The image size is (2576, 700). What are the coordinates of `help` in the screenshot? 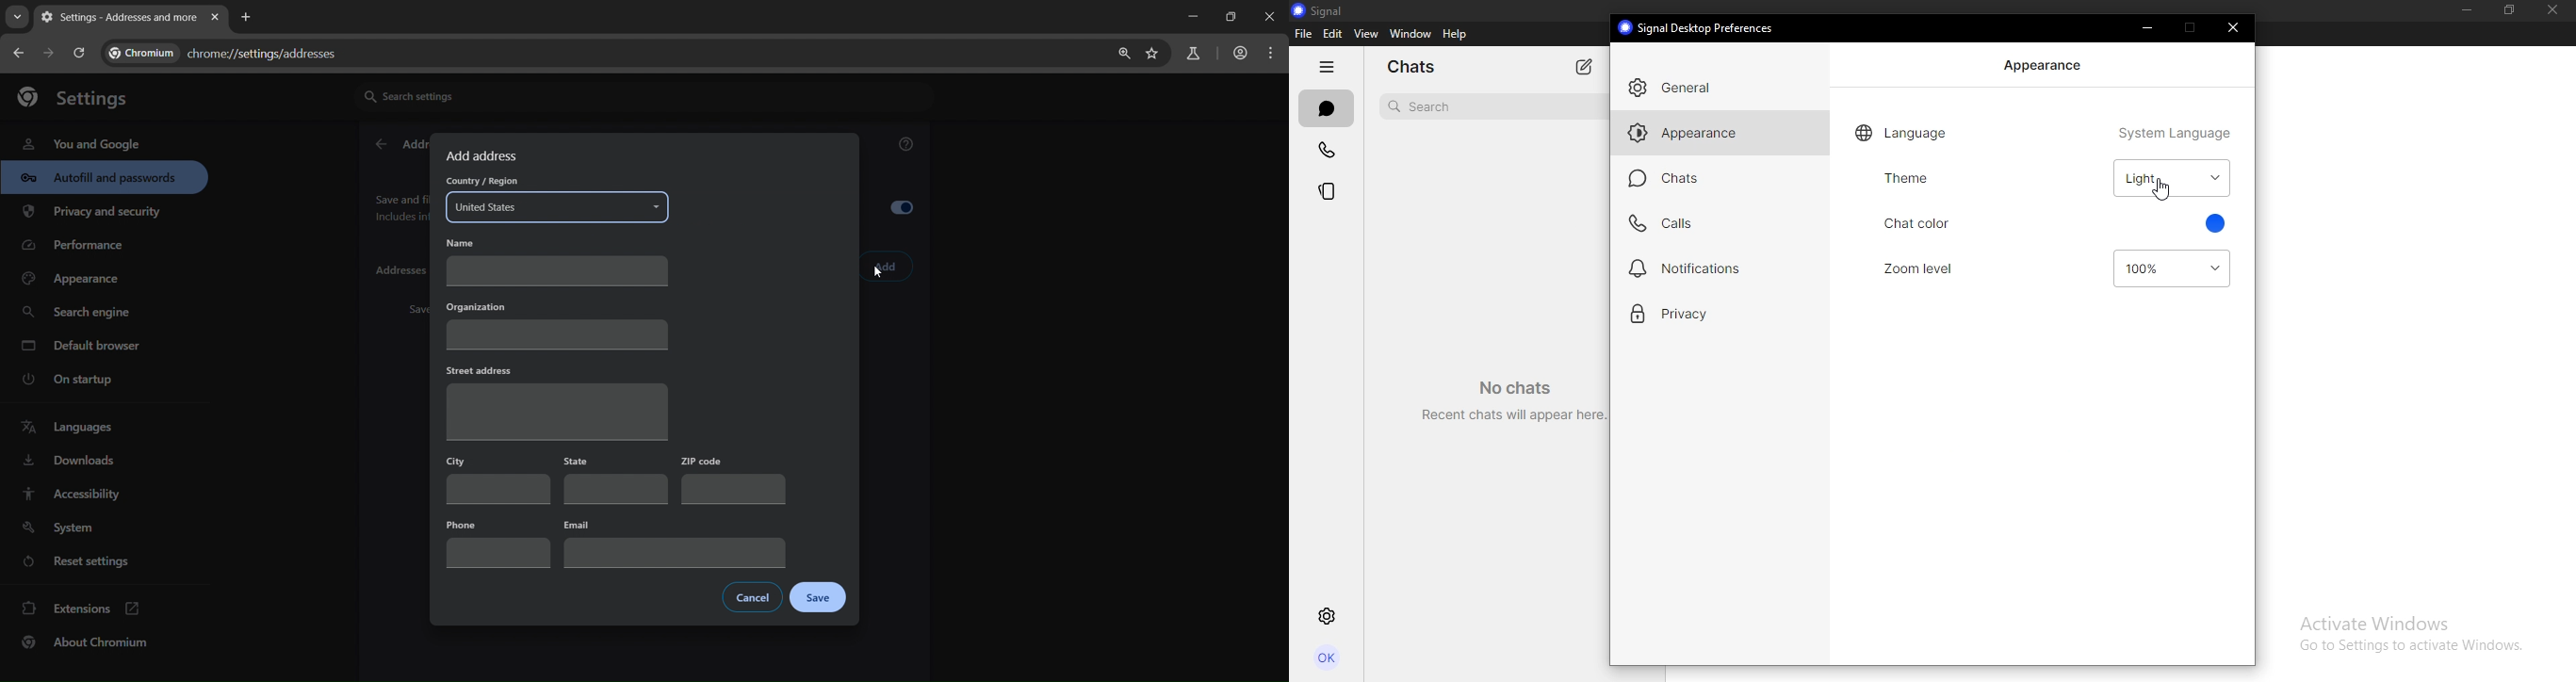 It's located at (1456, 35).